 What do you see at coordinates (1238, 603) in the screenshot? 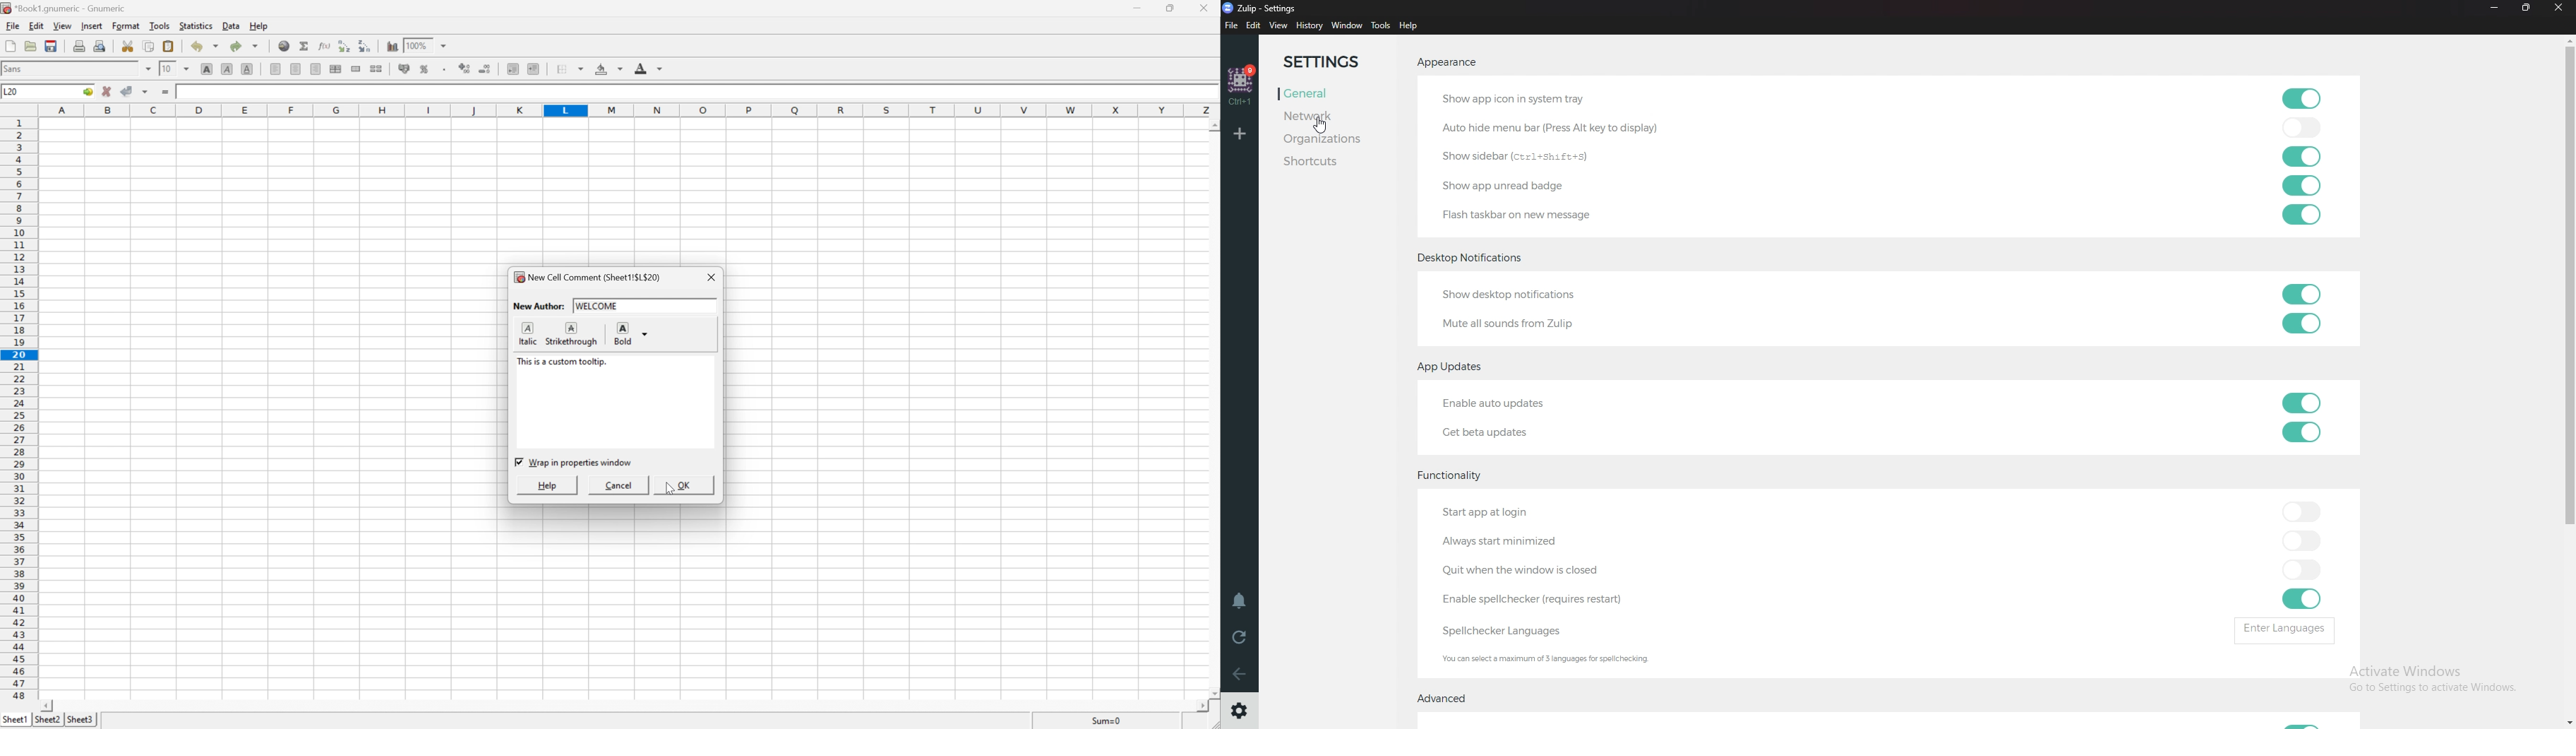
I see `Enable do not disturb` at bounding box center [1238, 603].